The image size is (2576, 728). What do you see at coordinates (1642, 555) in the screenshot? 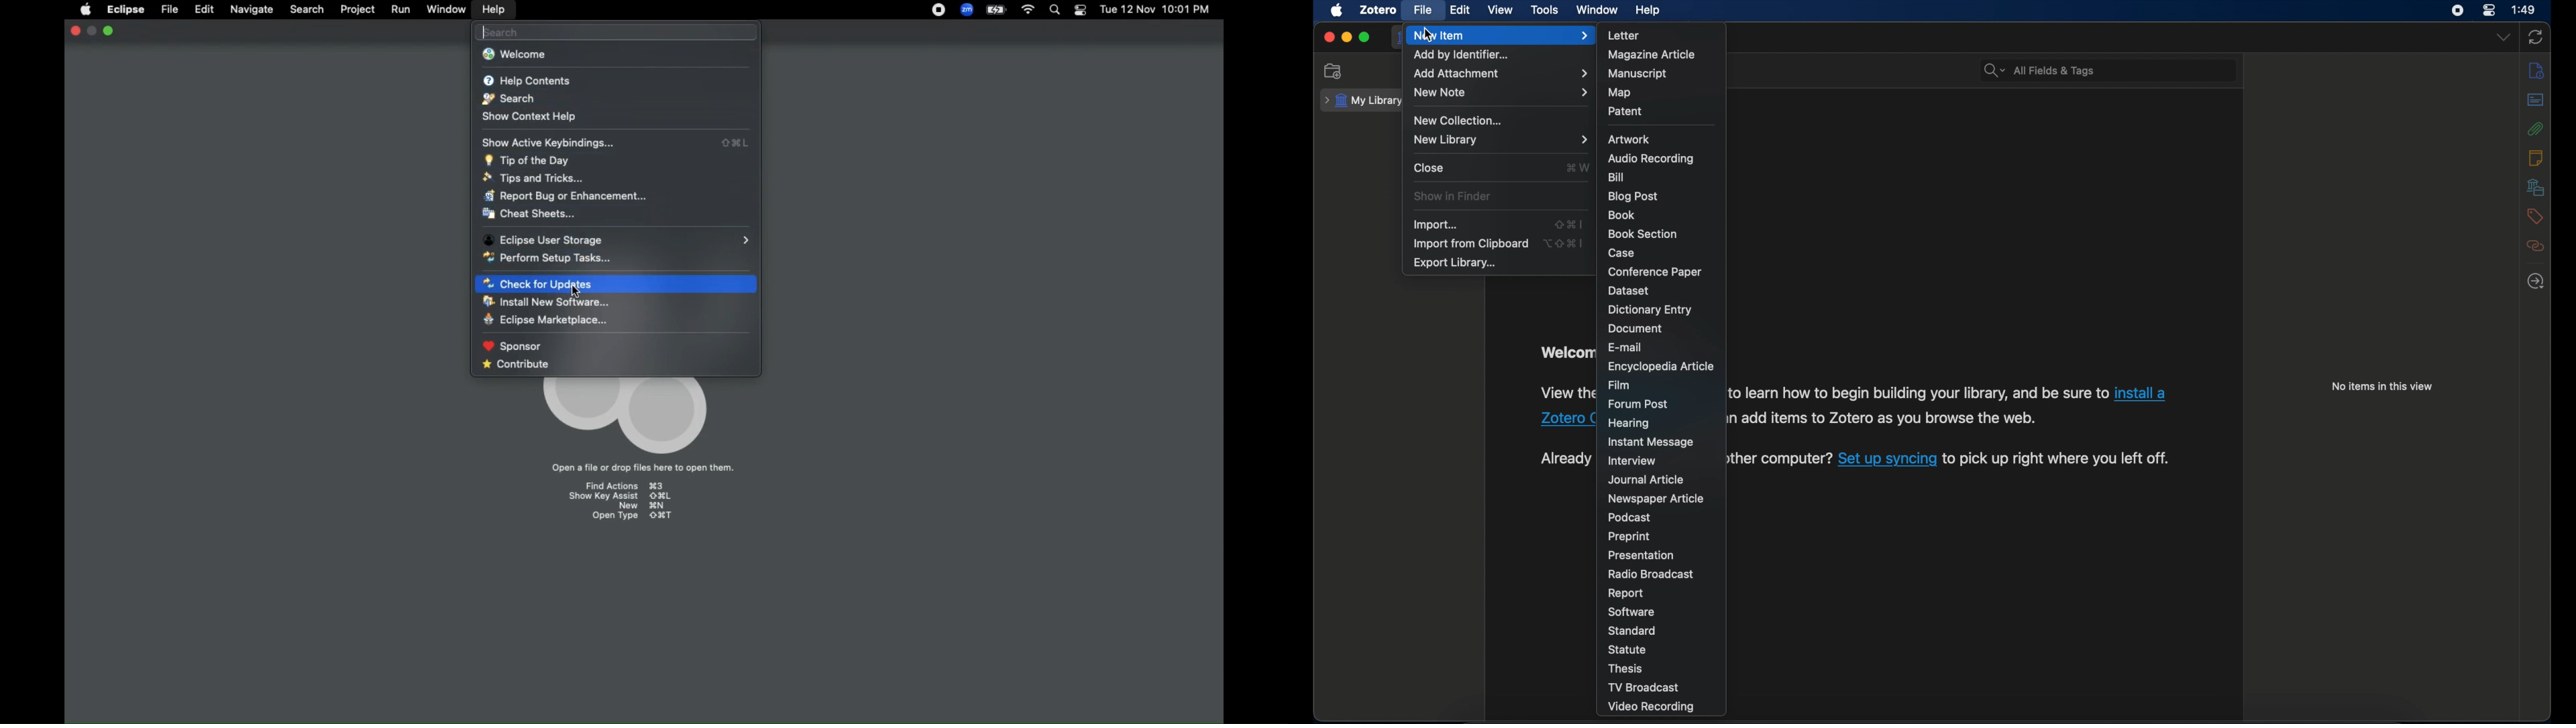
I see `presentation` at bounding box center [1642, 555].